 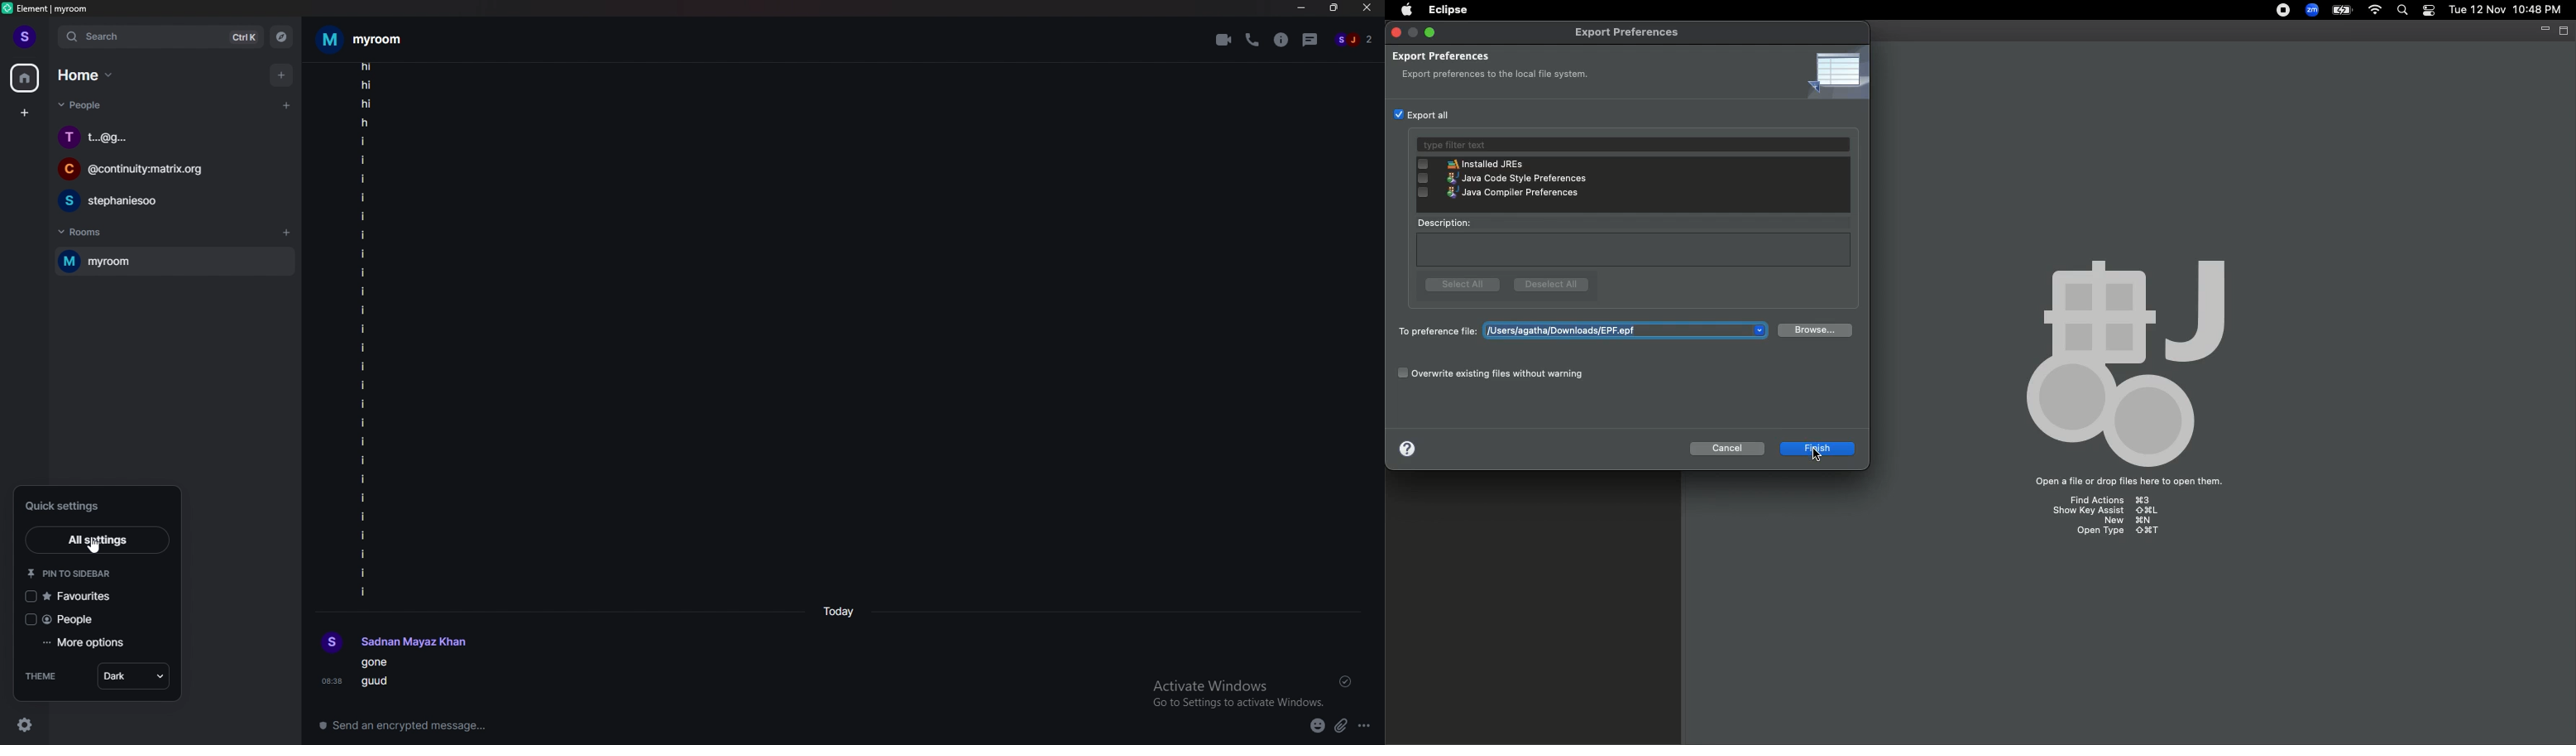 What do you see at coordinates (368, 329) in the screenshot?
I see `texts` at bounding box center [368, 329].